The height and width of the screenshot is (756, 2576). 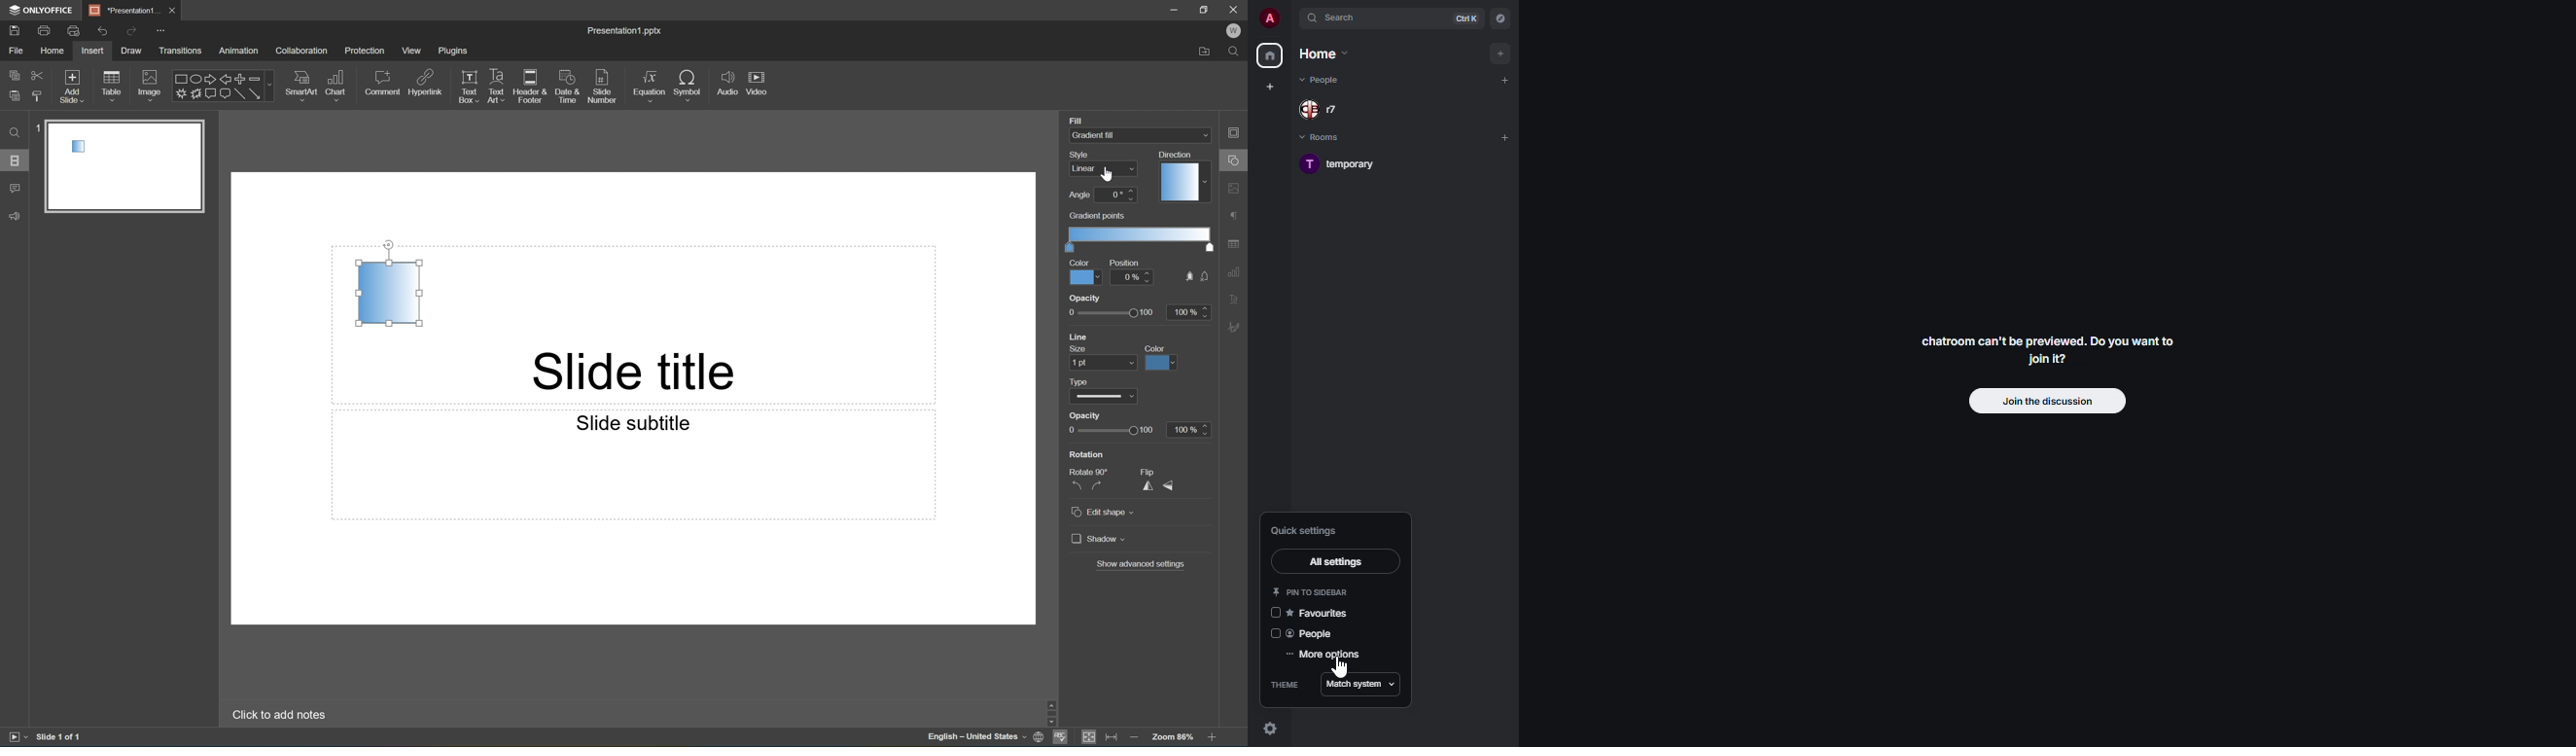 I want to click on Click to add notes, so click(x=282, y=715).